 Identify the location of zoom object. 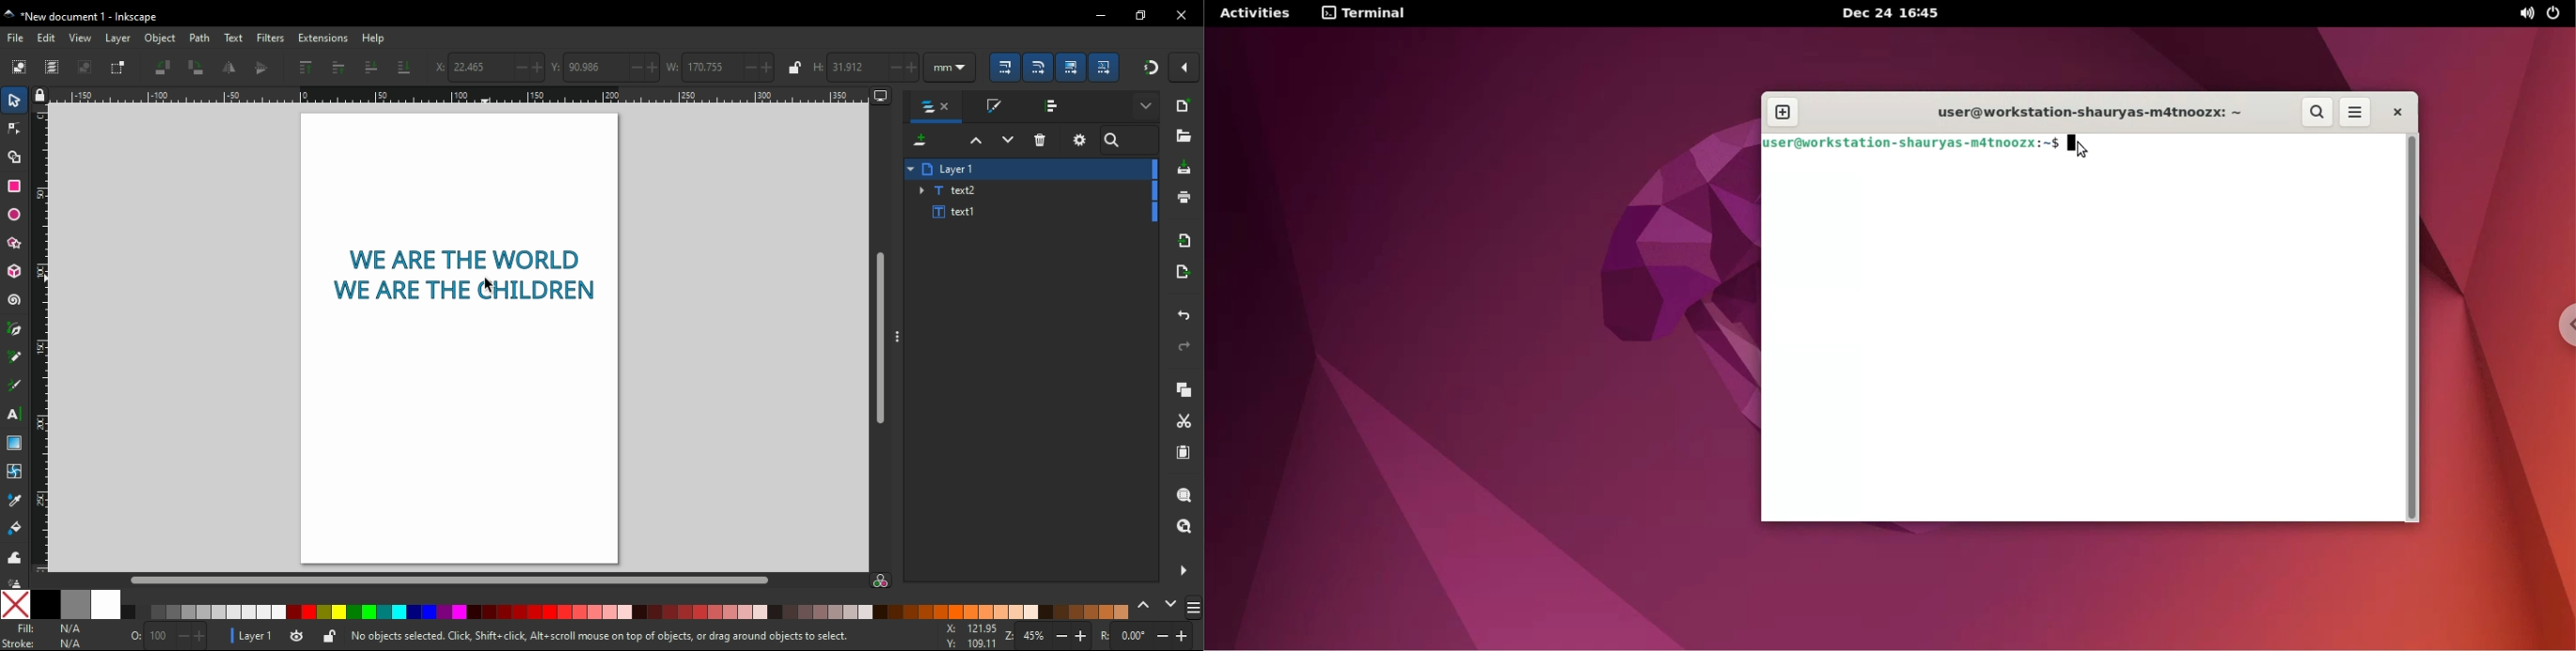
(1183, 495).